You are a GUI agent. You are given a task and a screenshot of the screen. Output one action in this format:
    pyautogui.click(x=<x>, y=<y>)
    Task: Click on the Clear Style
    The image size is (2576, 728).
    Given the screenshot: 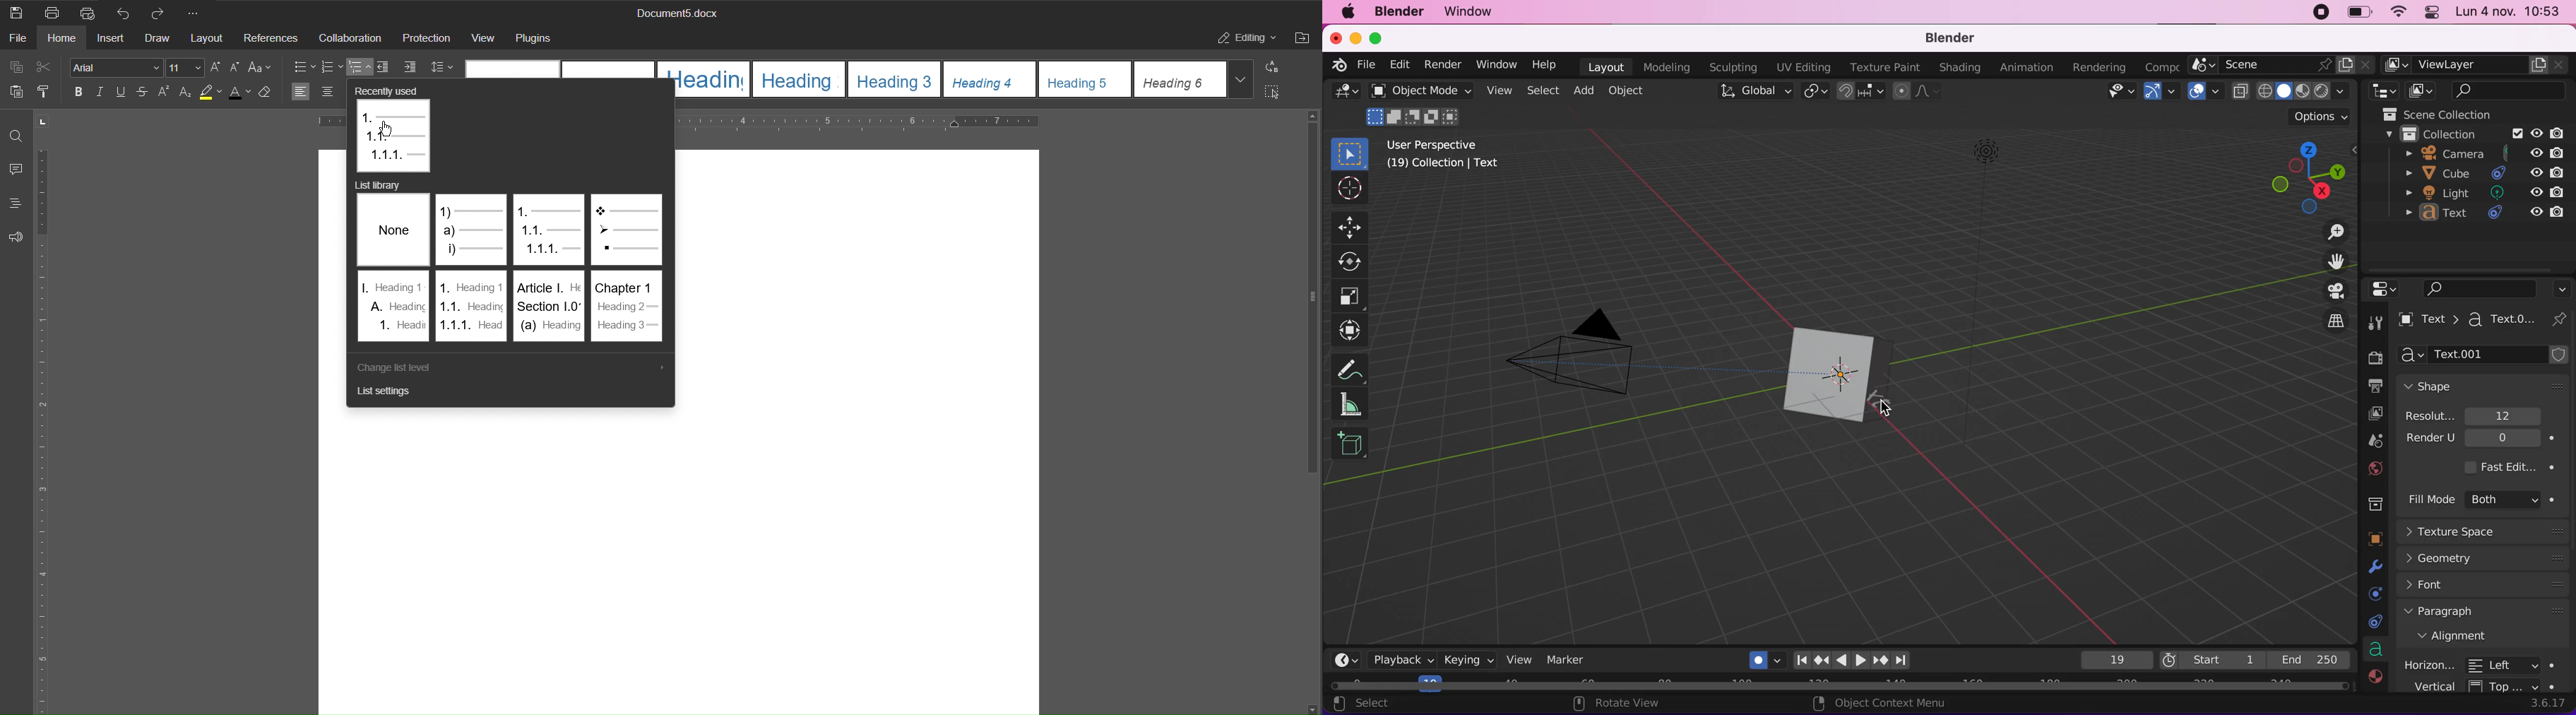 What is the action you would take?
    pyautogui.click(x=268, y=91)
    